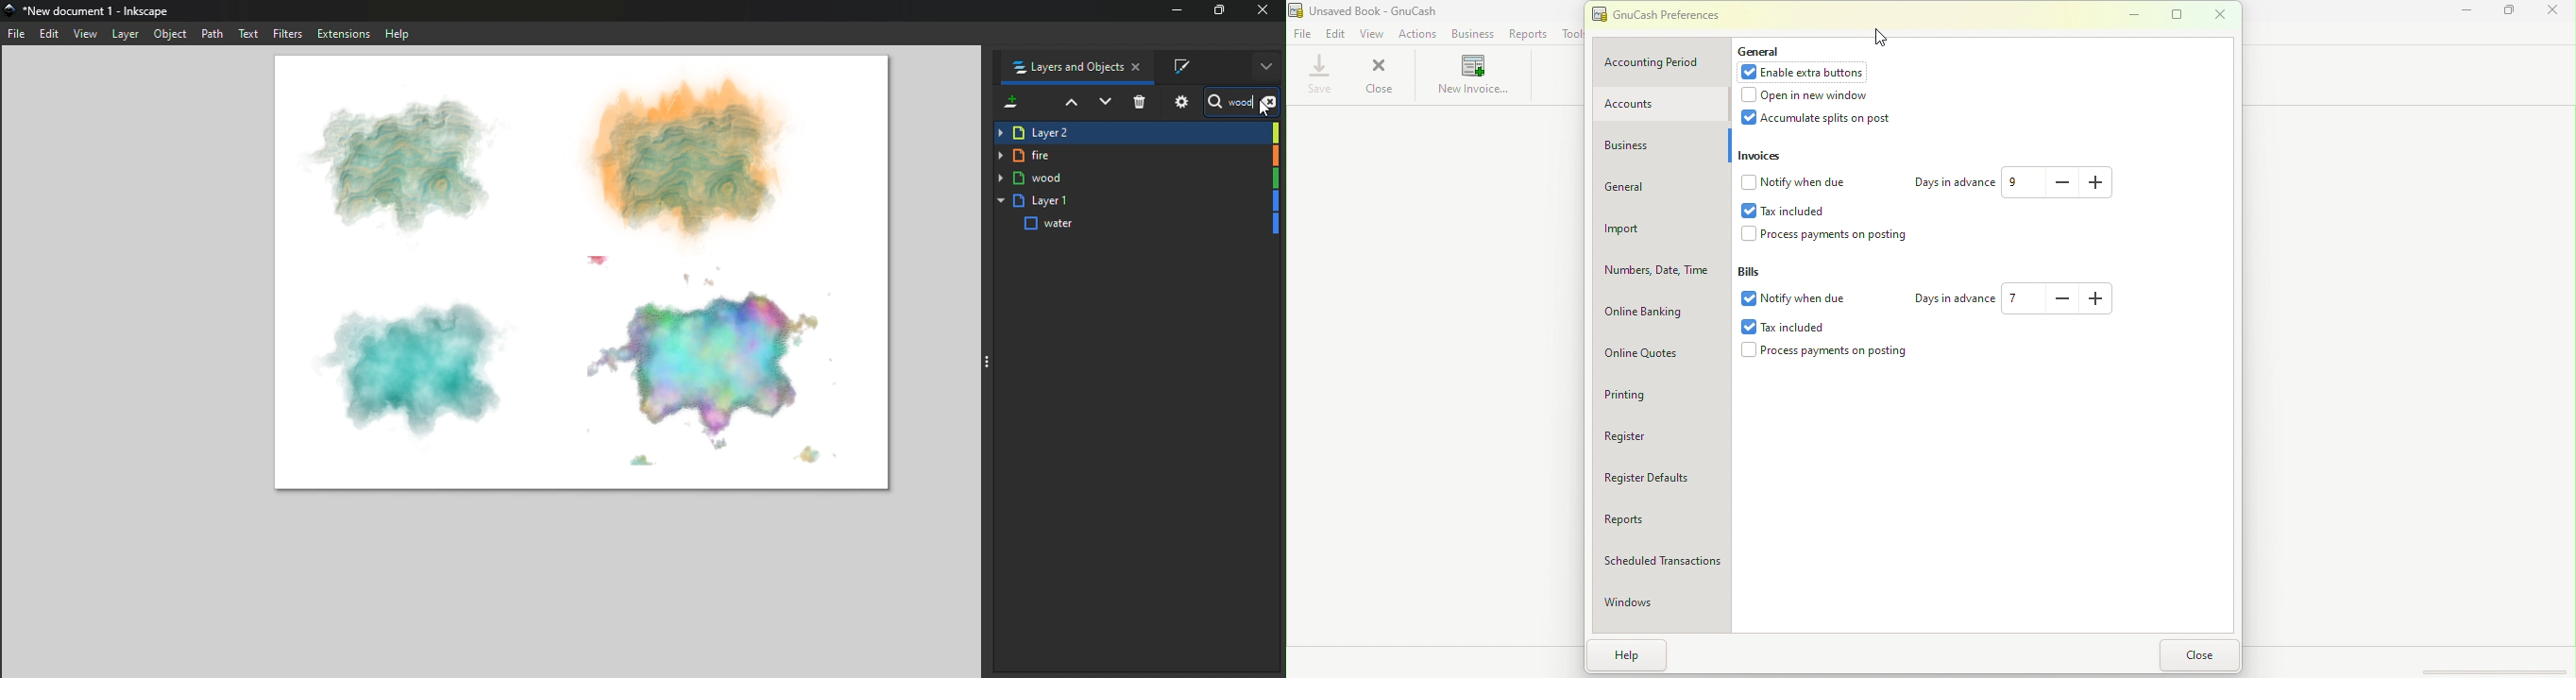 The width and height of the screenshot is (2576, 700). I want to click on Layers and objects, so click(1071, 66).